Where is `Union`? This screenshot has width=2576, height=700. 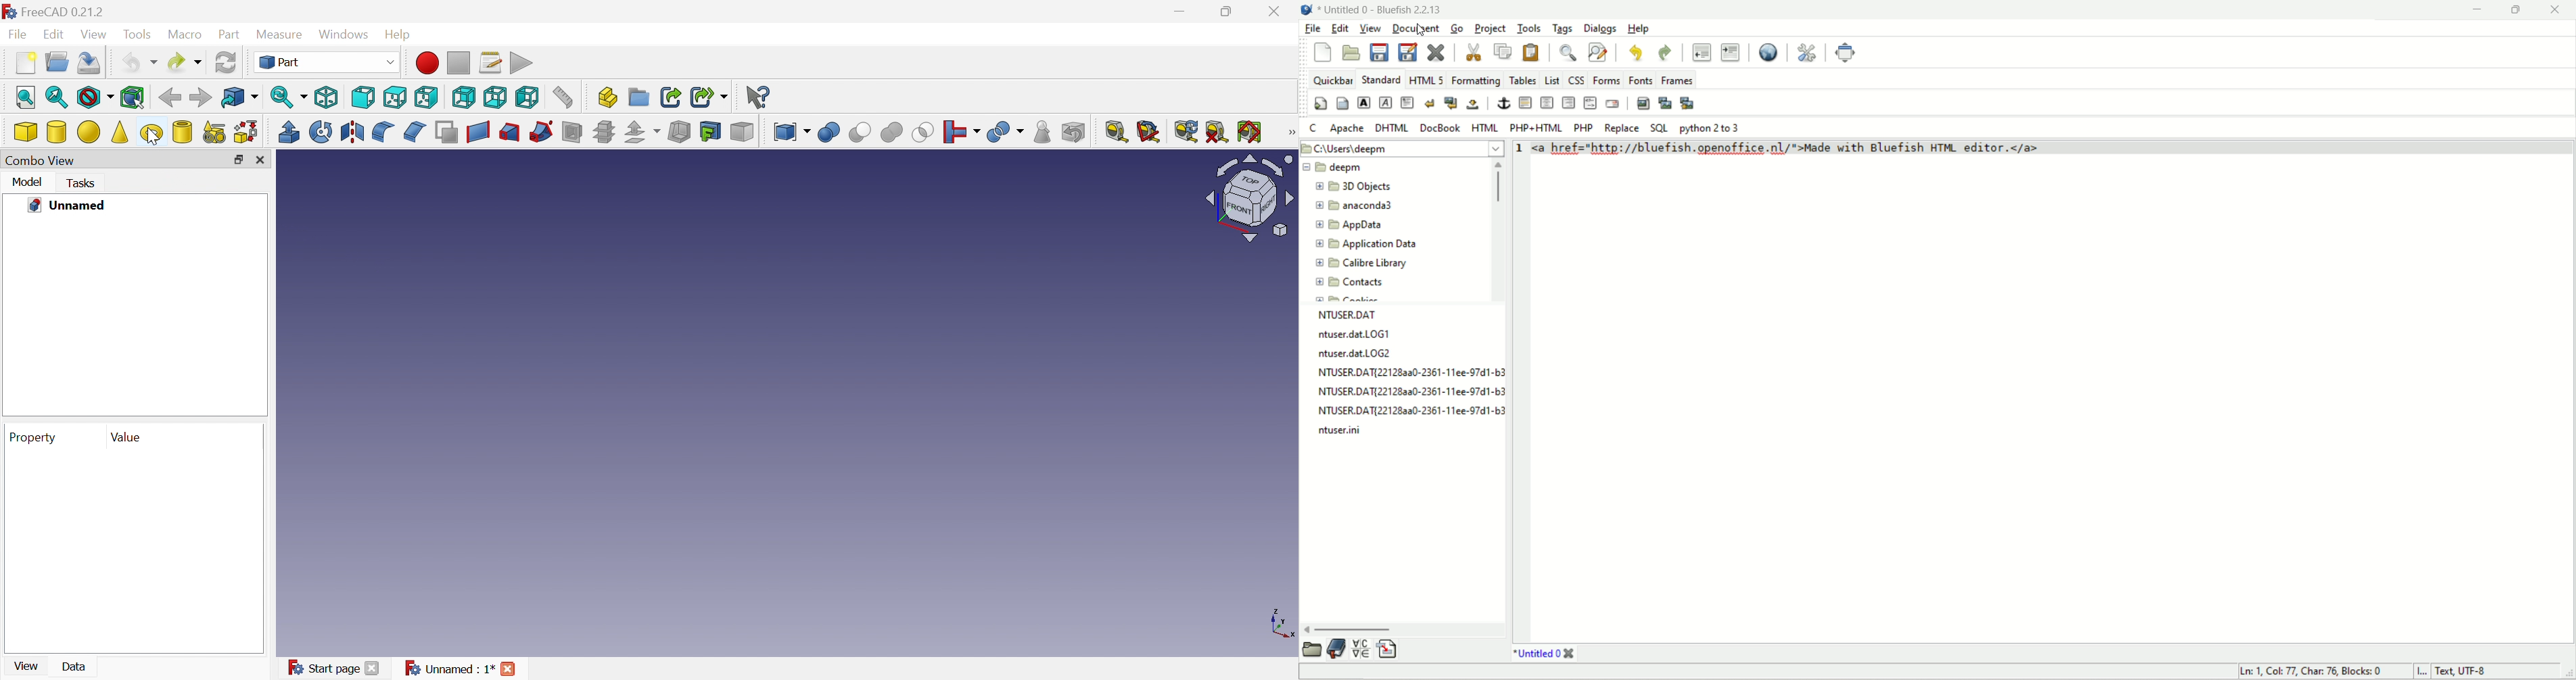 Union is located at coordinates (892, 132).